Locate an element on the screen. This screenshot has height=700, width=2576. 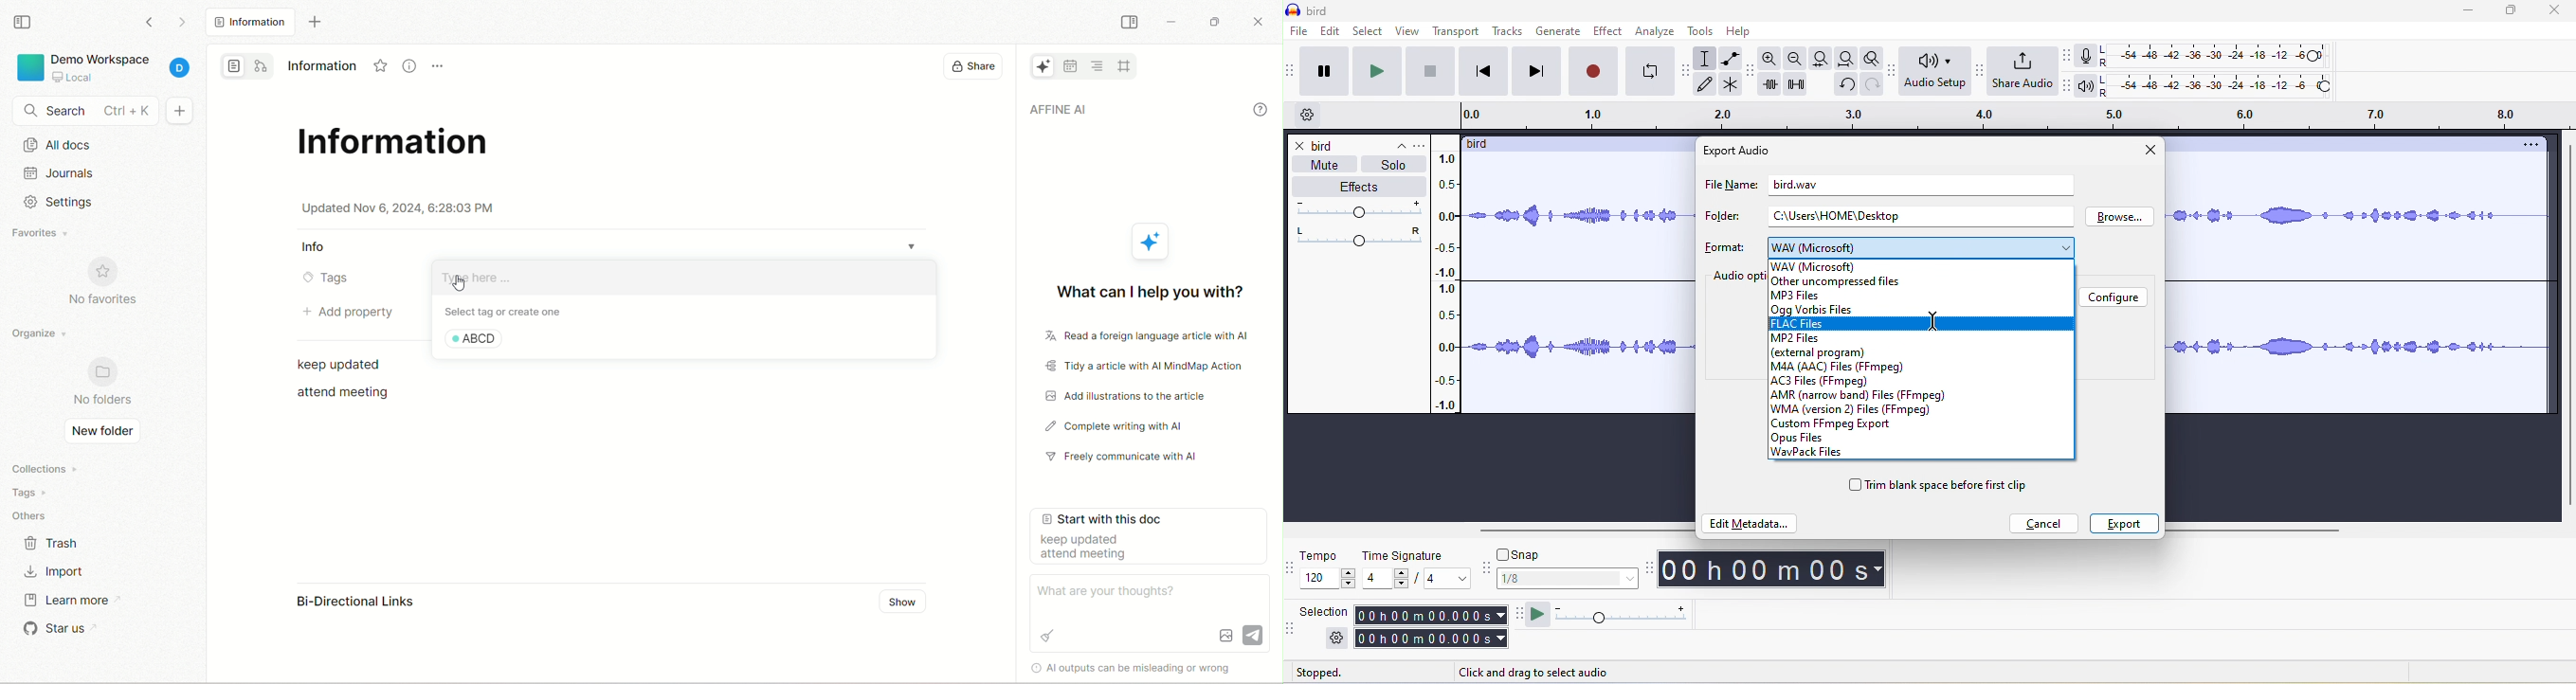
page mode is located at coordinates (233, 66).